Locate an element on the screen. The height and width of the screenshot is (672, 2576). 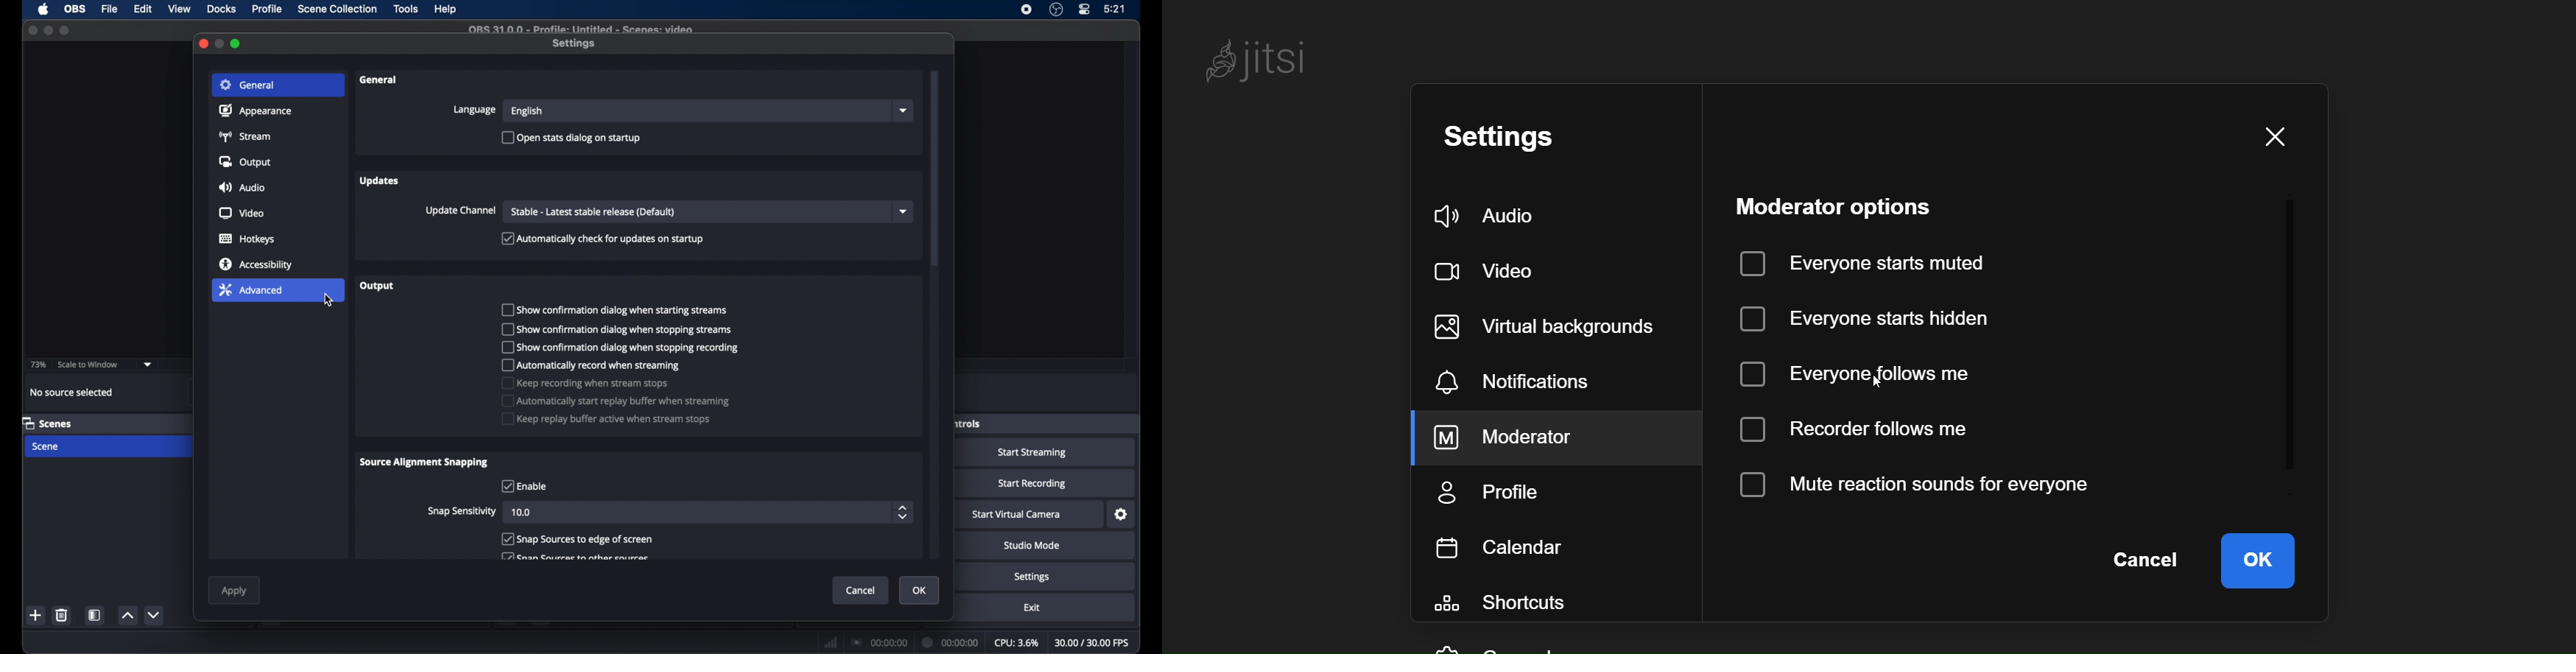
updates is located at coordinates (380, 182).